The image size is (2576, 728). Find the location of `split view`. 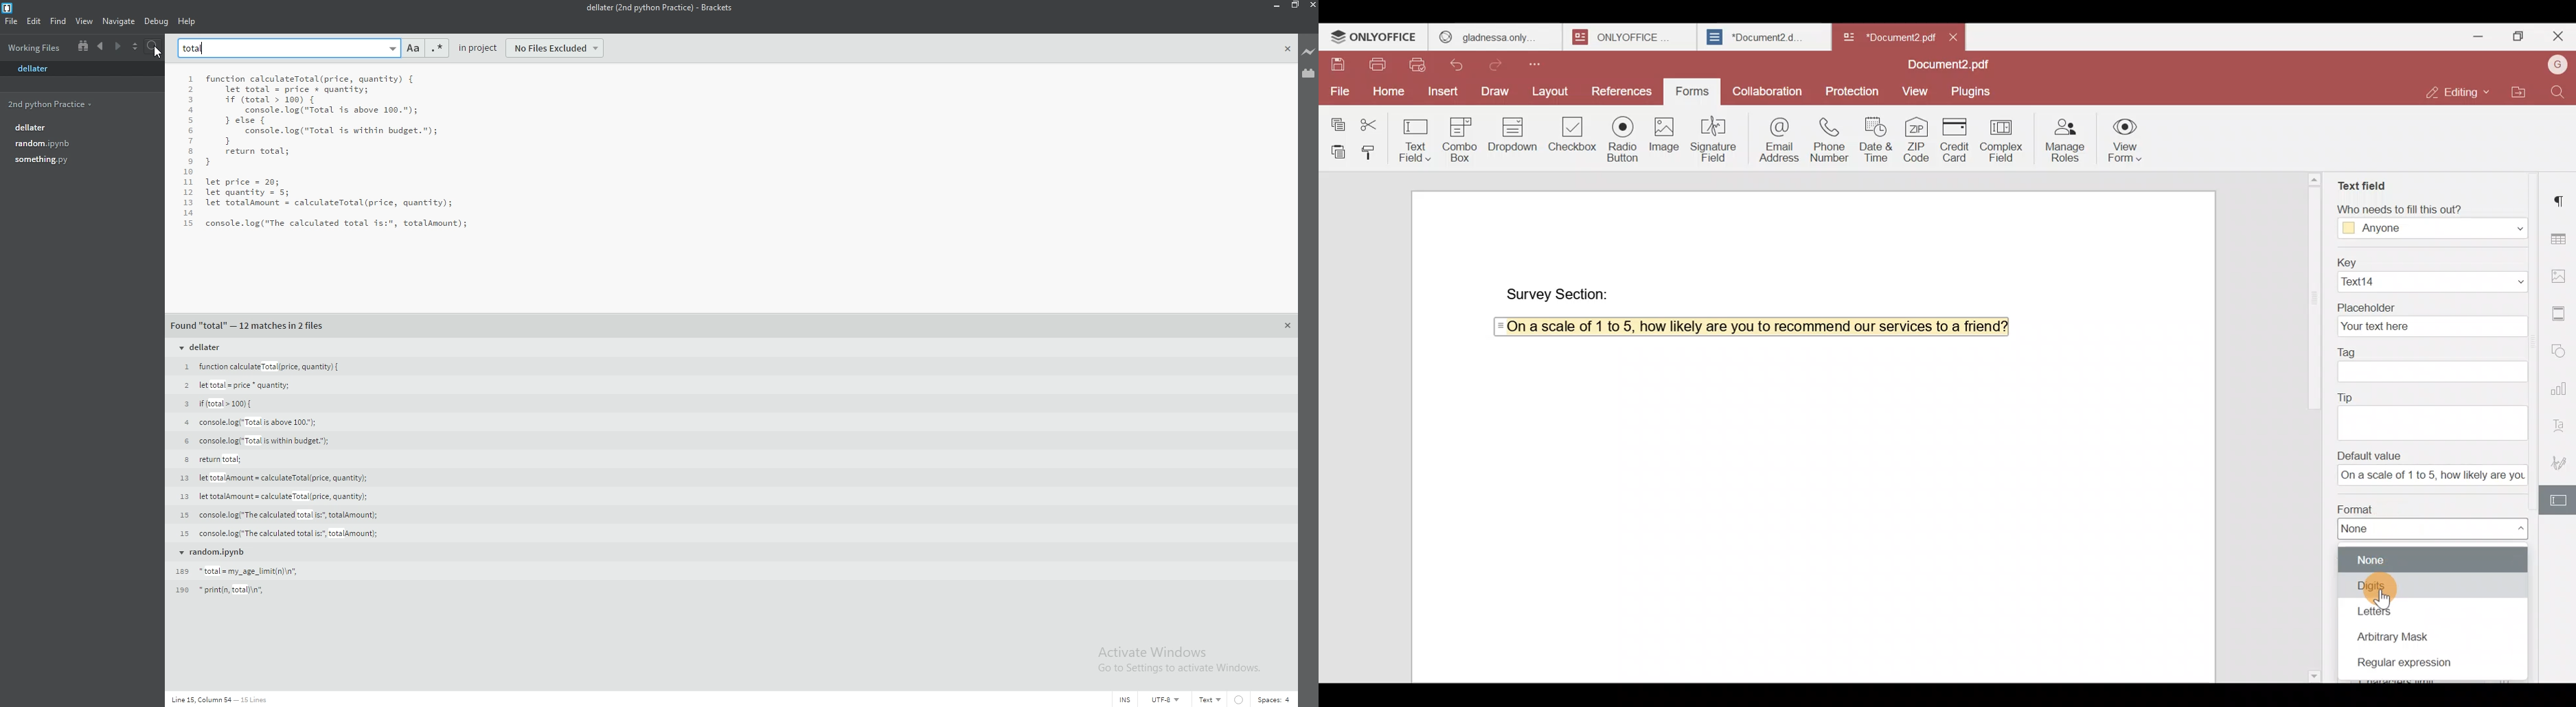

split view is located at coordinates (83, 47).